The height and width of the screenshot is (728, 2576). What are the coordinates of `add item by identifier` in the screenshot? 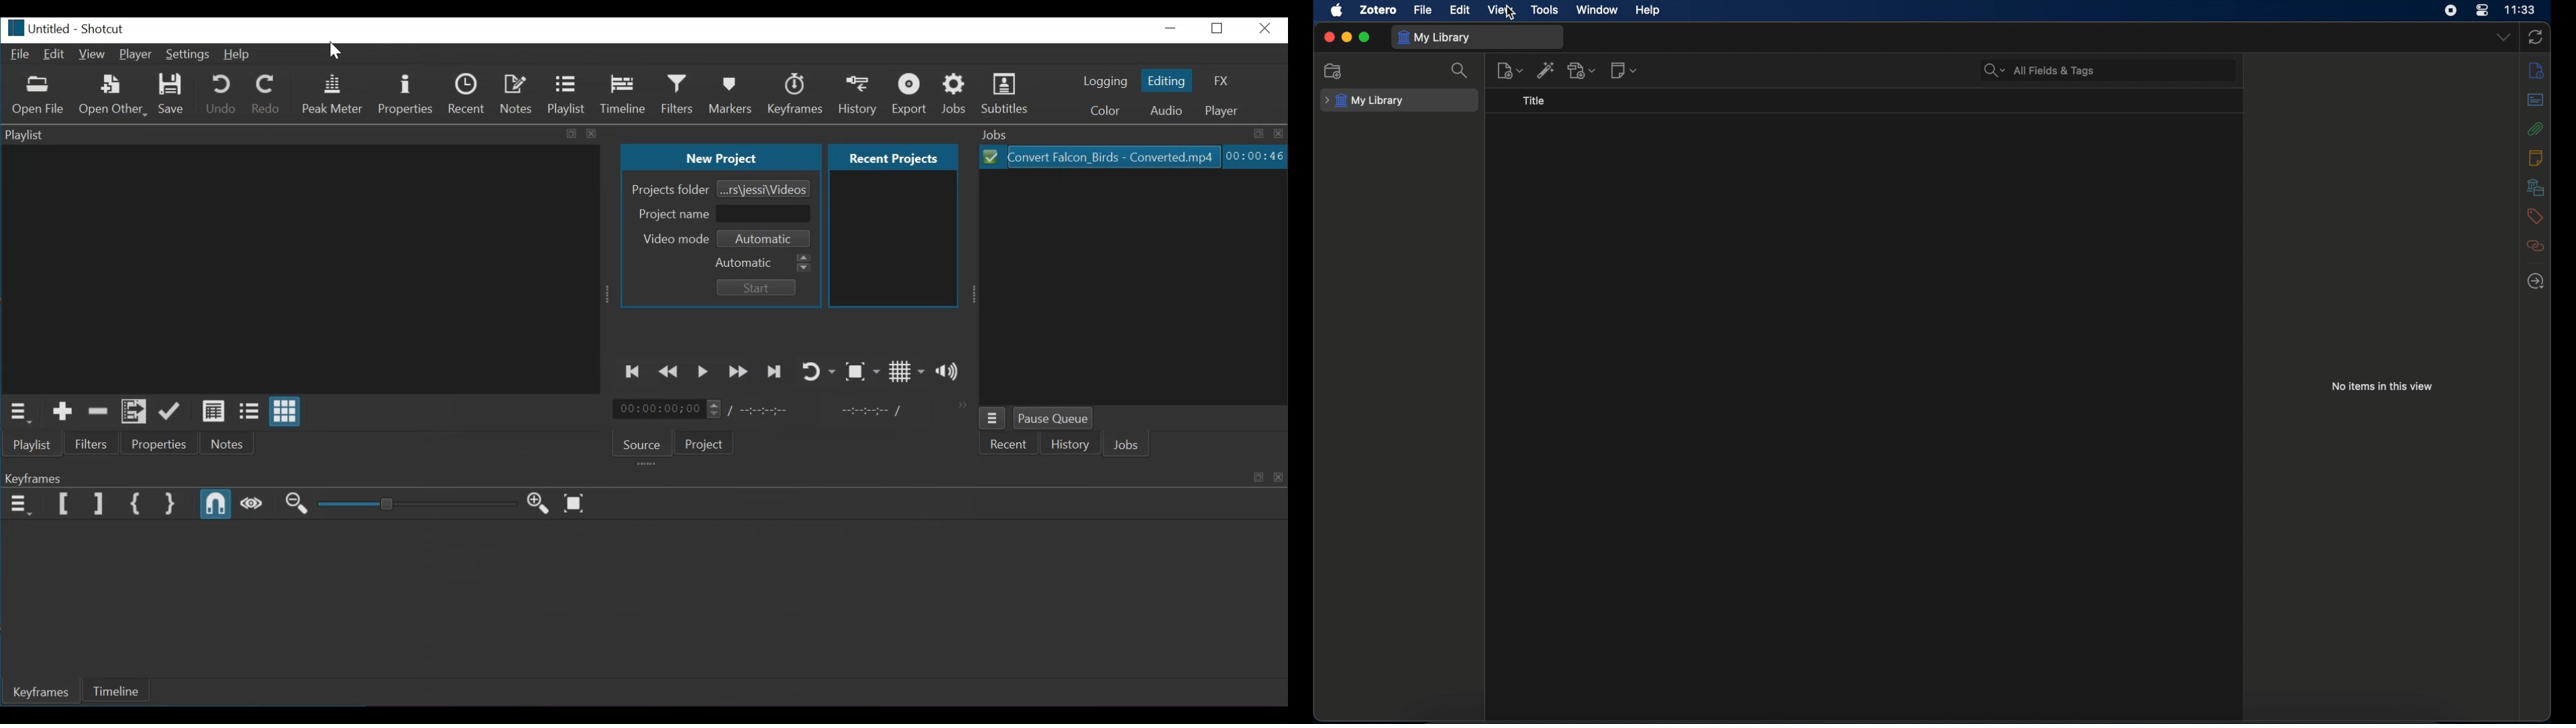 It's located at (1547, 70).